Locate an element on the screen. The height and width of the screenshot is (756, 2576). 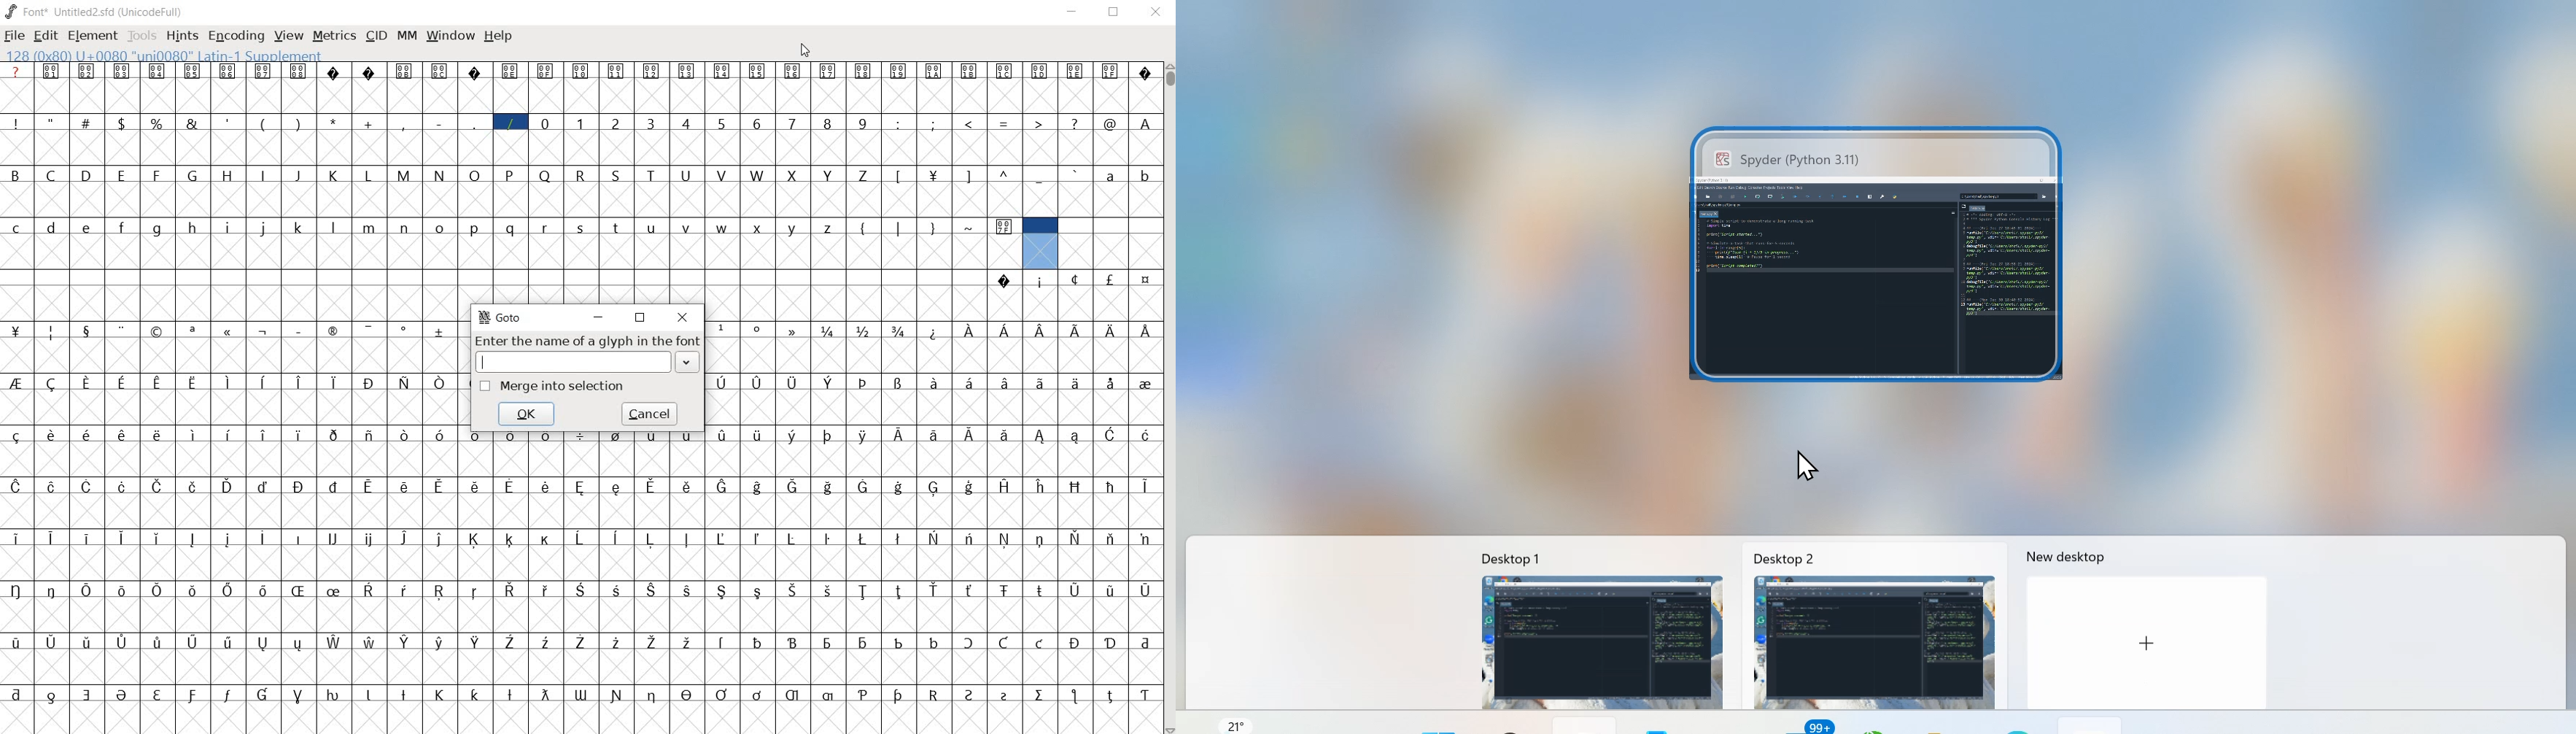
Symbol is located at coordinates (230, 642).